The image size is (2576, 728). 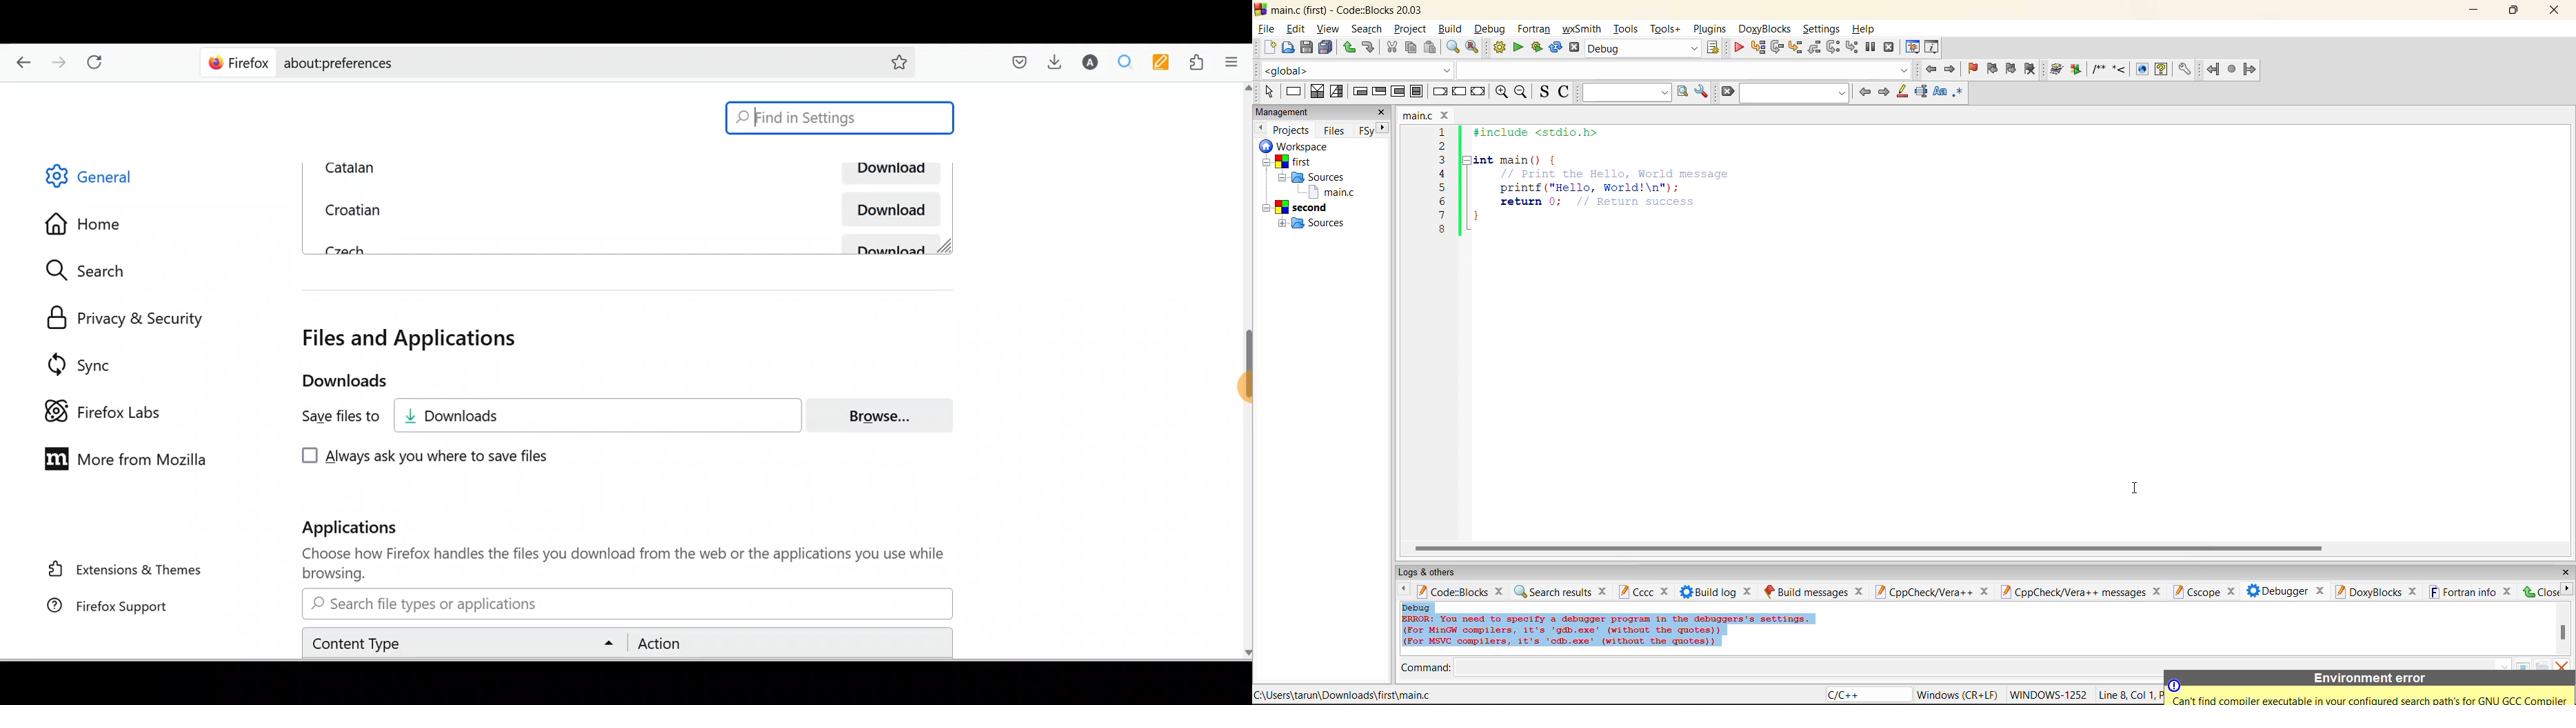 What do you see at coordinates (1059, 65) in the screenshot?
I see `Downloads` at bounding box center [1059, 65].